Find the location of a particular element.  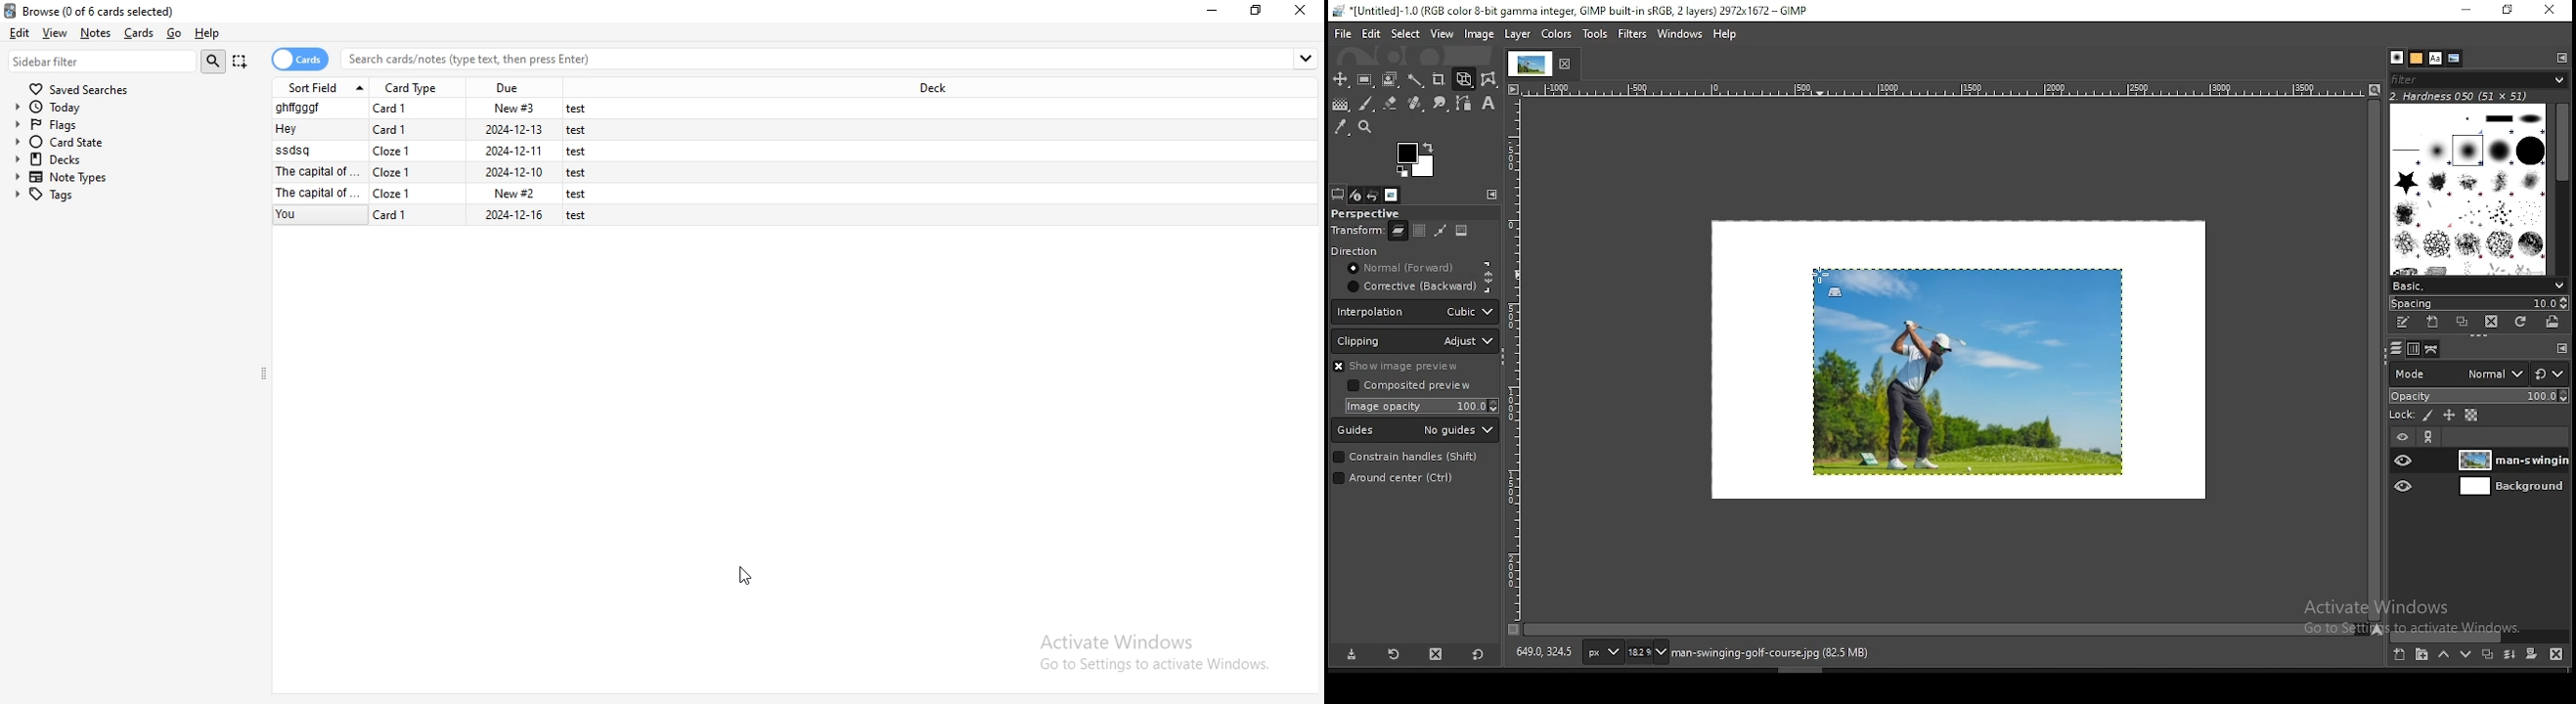

transform is located at coordinates (1356, 232).